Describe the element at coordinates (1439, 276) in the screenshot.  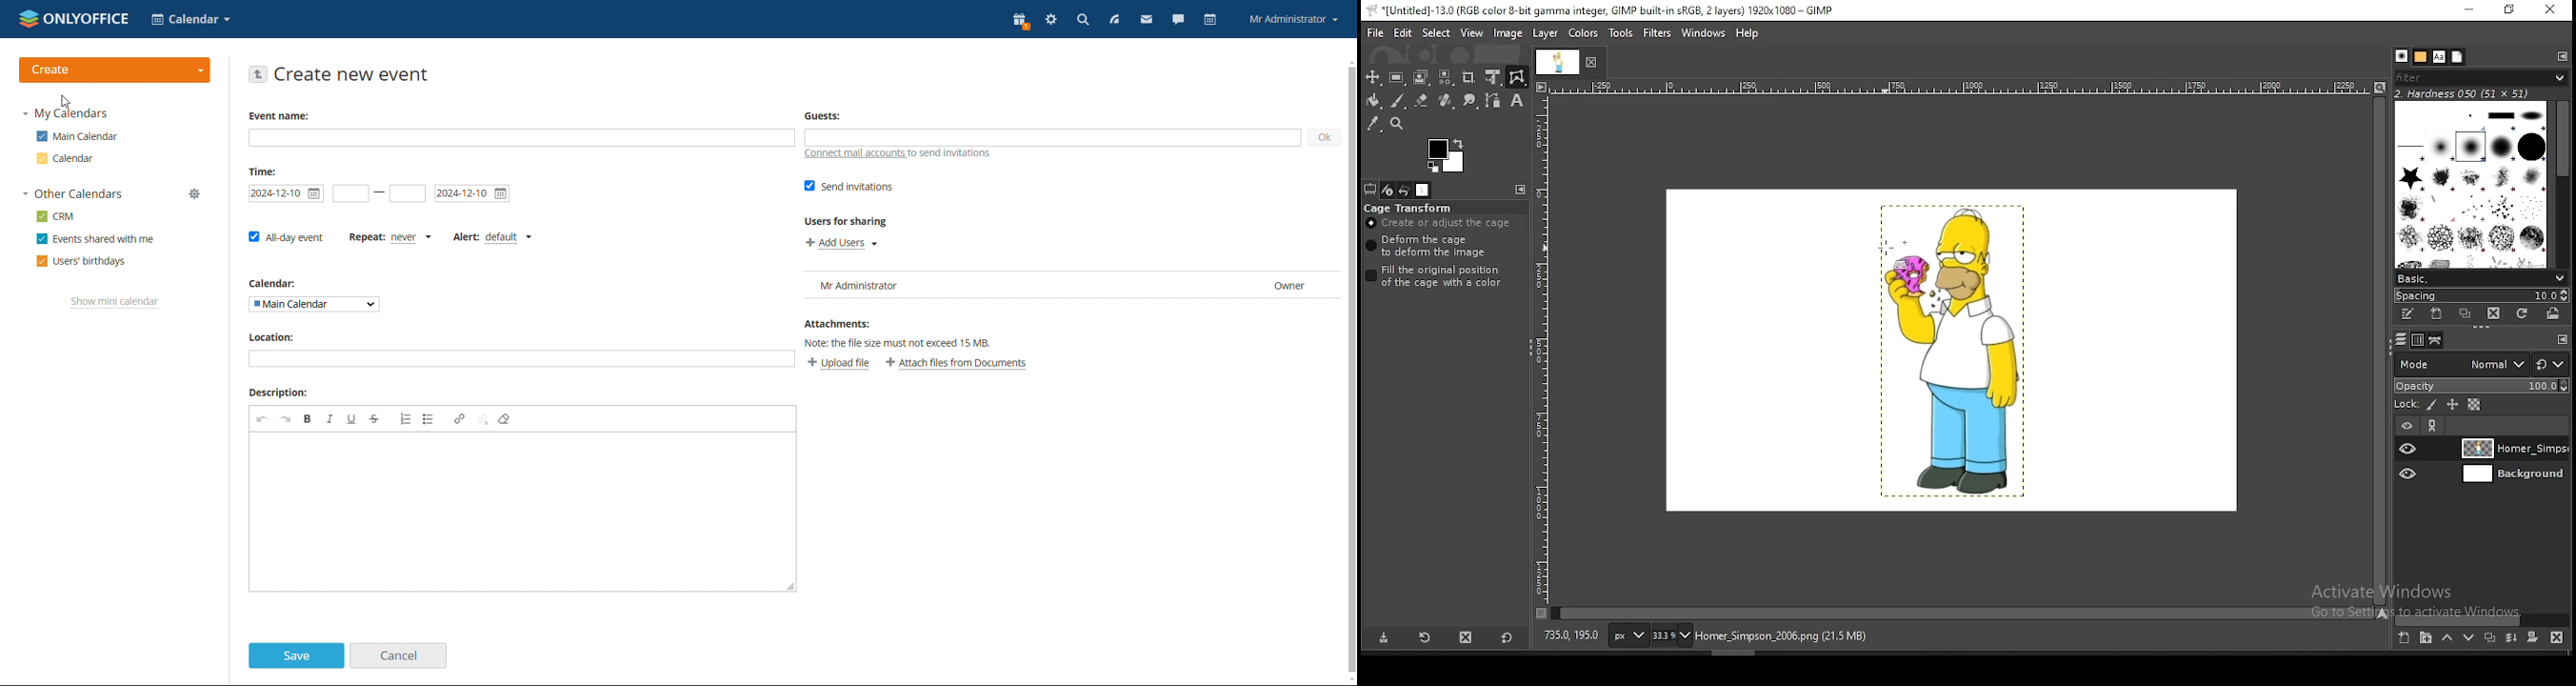
I see `fill the original position of the cage with a color` at that location.